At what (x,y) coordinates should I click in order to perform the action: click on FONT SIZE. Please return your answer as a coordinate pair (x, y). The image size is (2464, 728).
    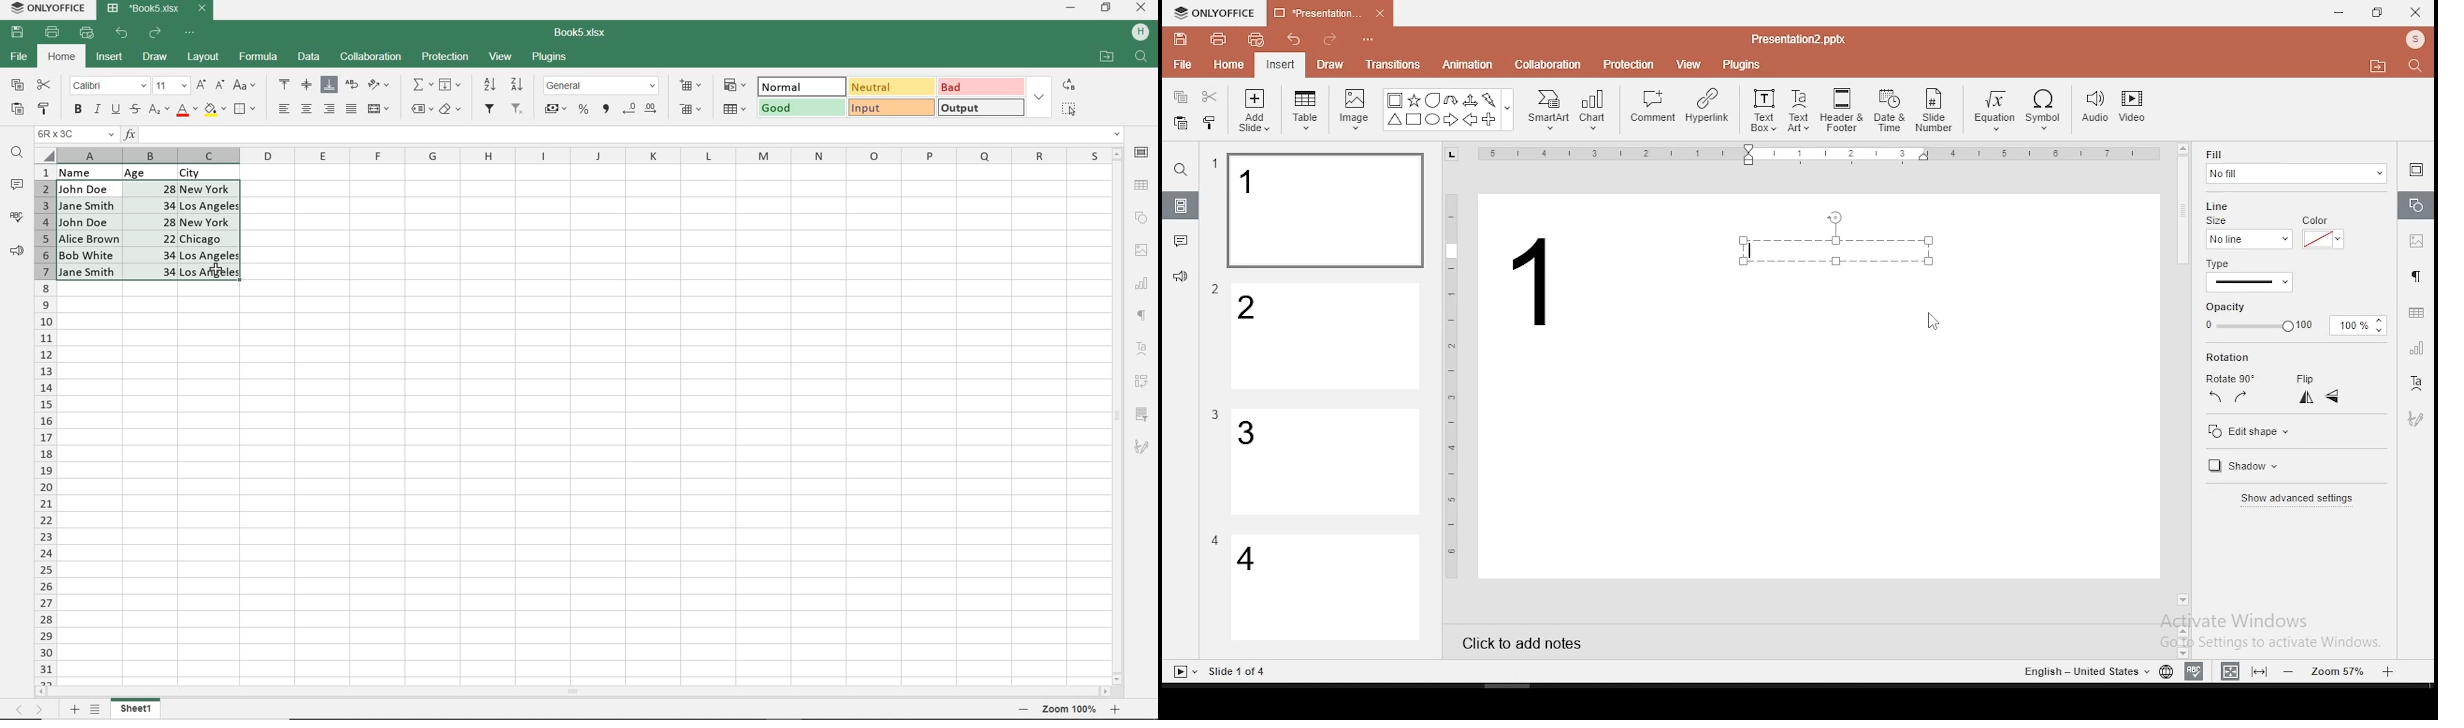
    Looking at the image, I should click on (169, 86).